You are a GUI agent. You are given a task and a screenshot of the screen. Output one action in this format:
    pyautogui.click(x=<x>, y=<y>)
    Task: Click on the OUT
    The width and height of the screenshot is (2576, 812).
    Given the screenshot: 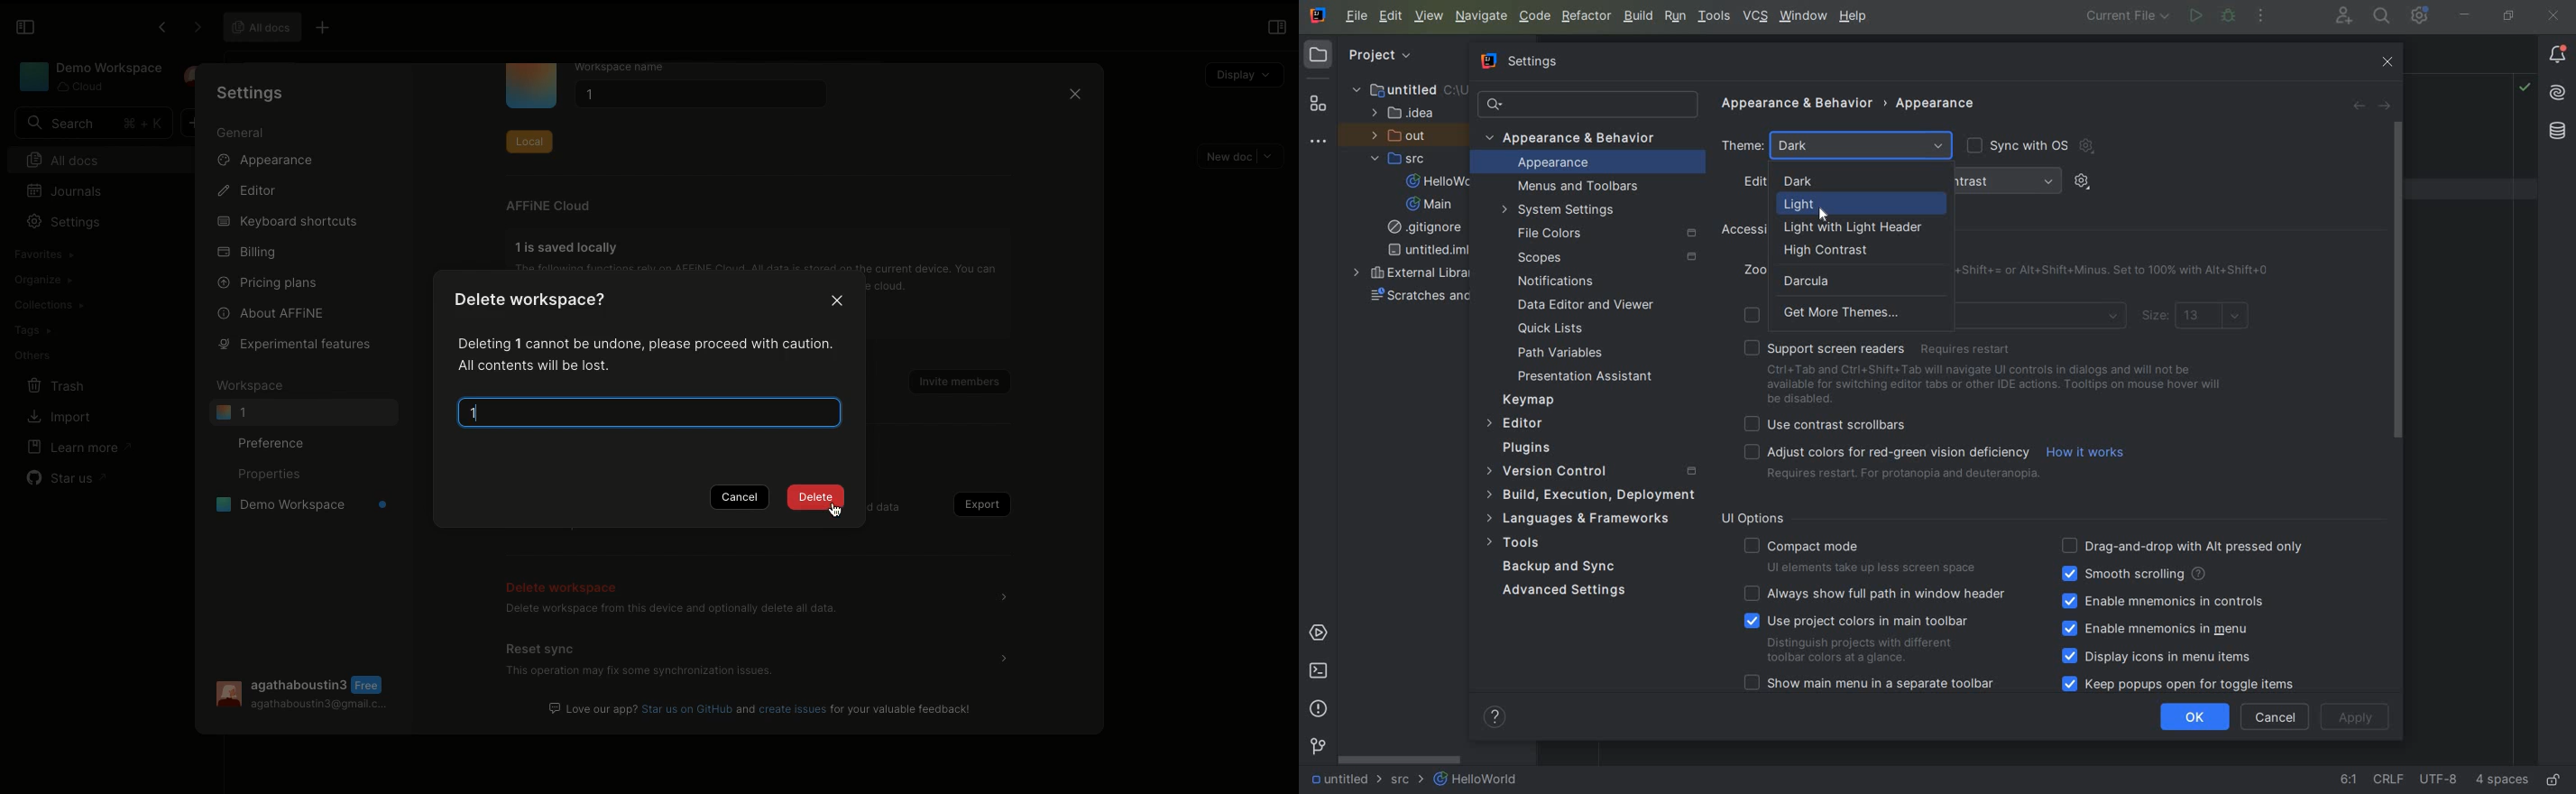 What is the action you would take?
    pyautogui.click(x=1404, y=136)
    